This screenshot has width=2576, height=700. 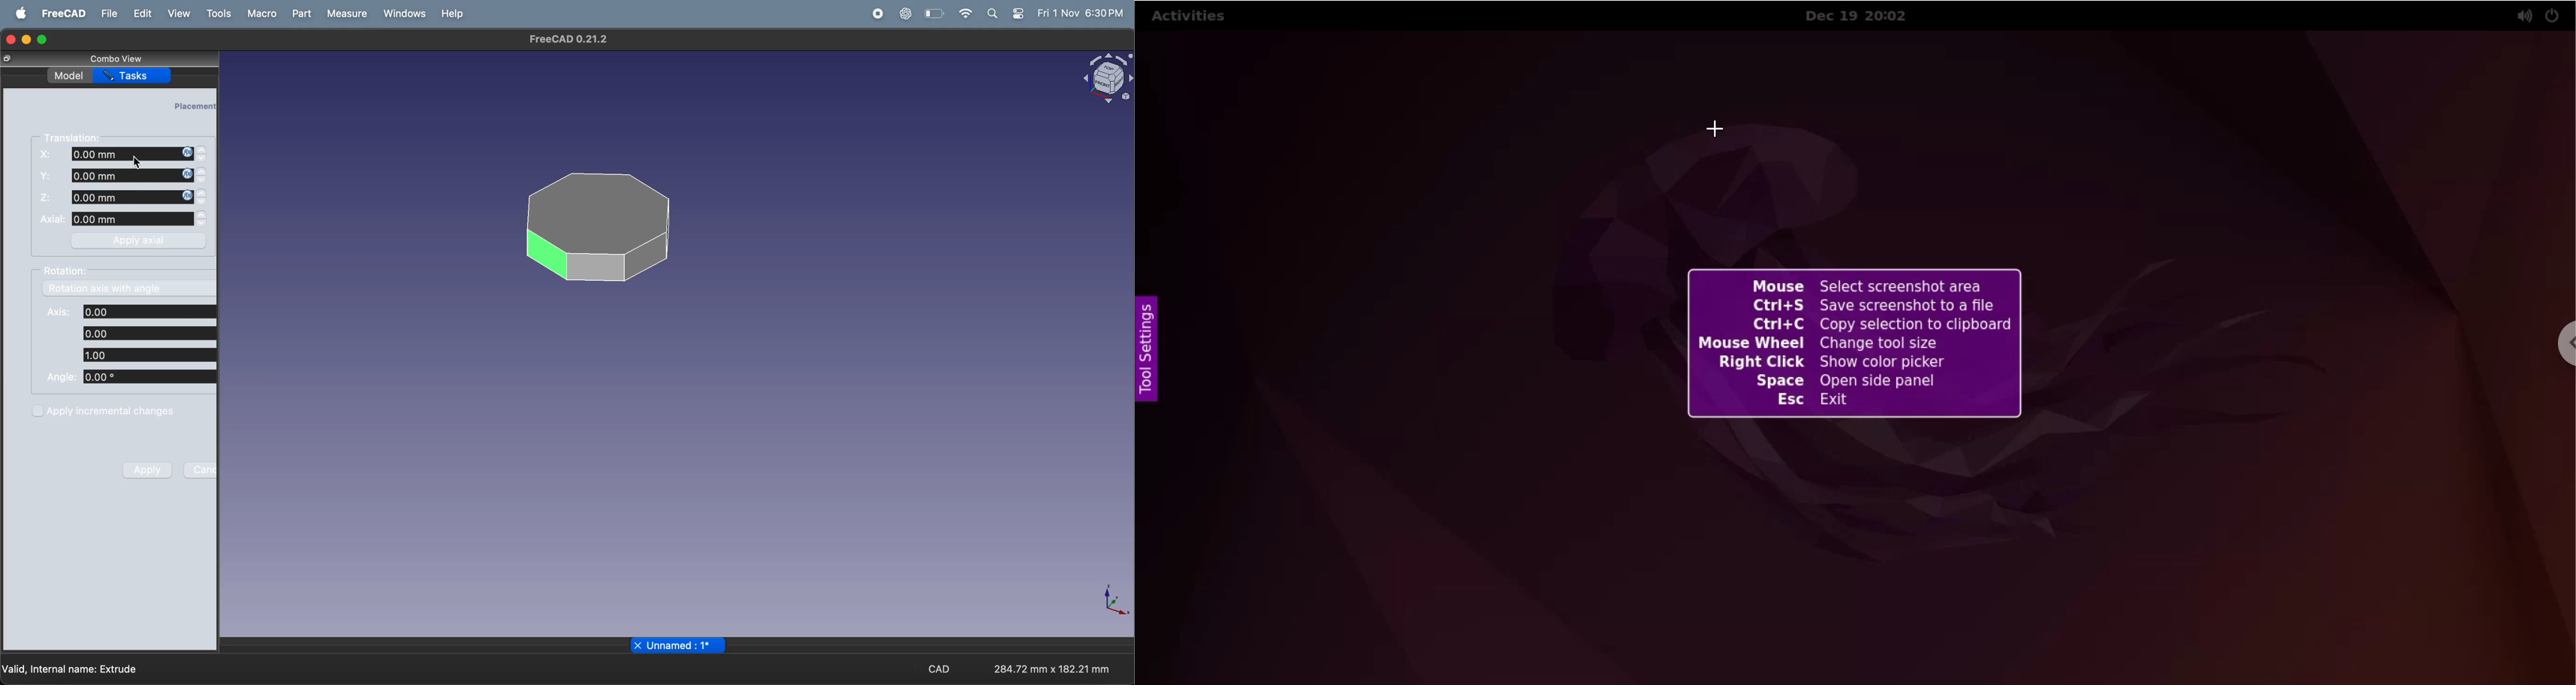 I want to click on apple menu, so click(x=19, y=14).